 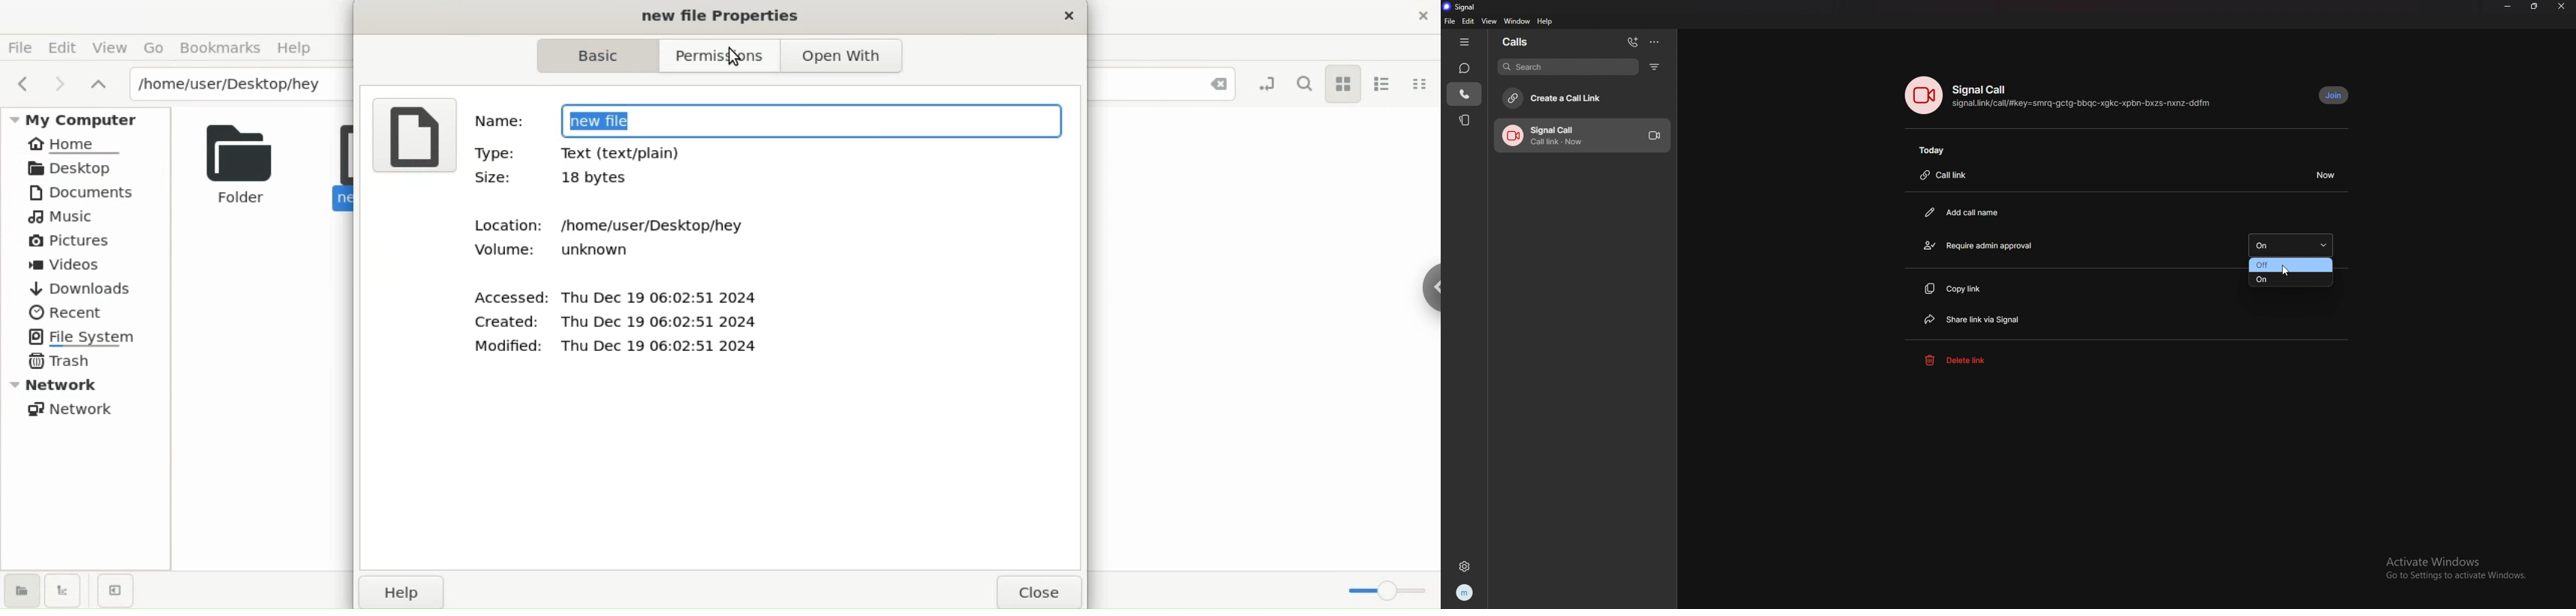 What do you see at coordinates (1210, 87) in the screenshot?
I see `Close` at bounding box center [1210, 87].